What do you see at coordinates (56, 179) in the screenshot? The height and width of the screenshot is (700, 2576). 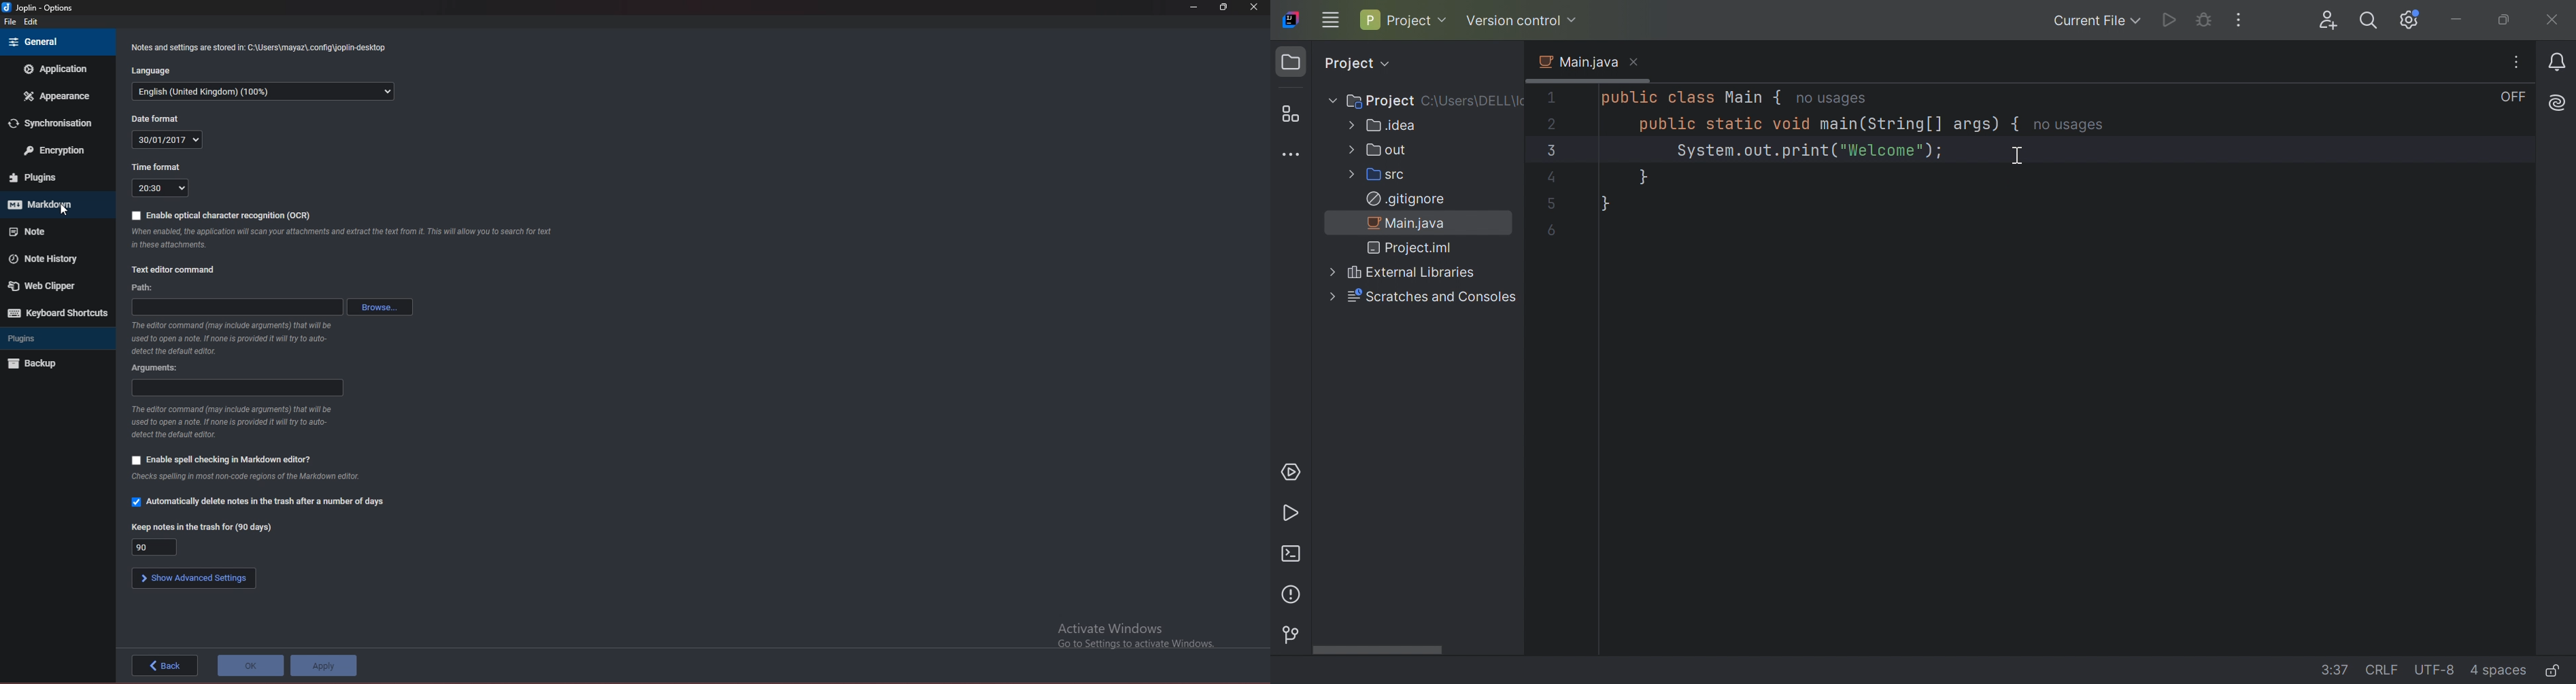 I see `plugins` at bounding box center [56, 179].